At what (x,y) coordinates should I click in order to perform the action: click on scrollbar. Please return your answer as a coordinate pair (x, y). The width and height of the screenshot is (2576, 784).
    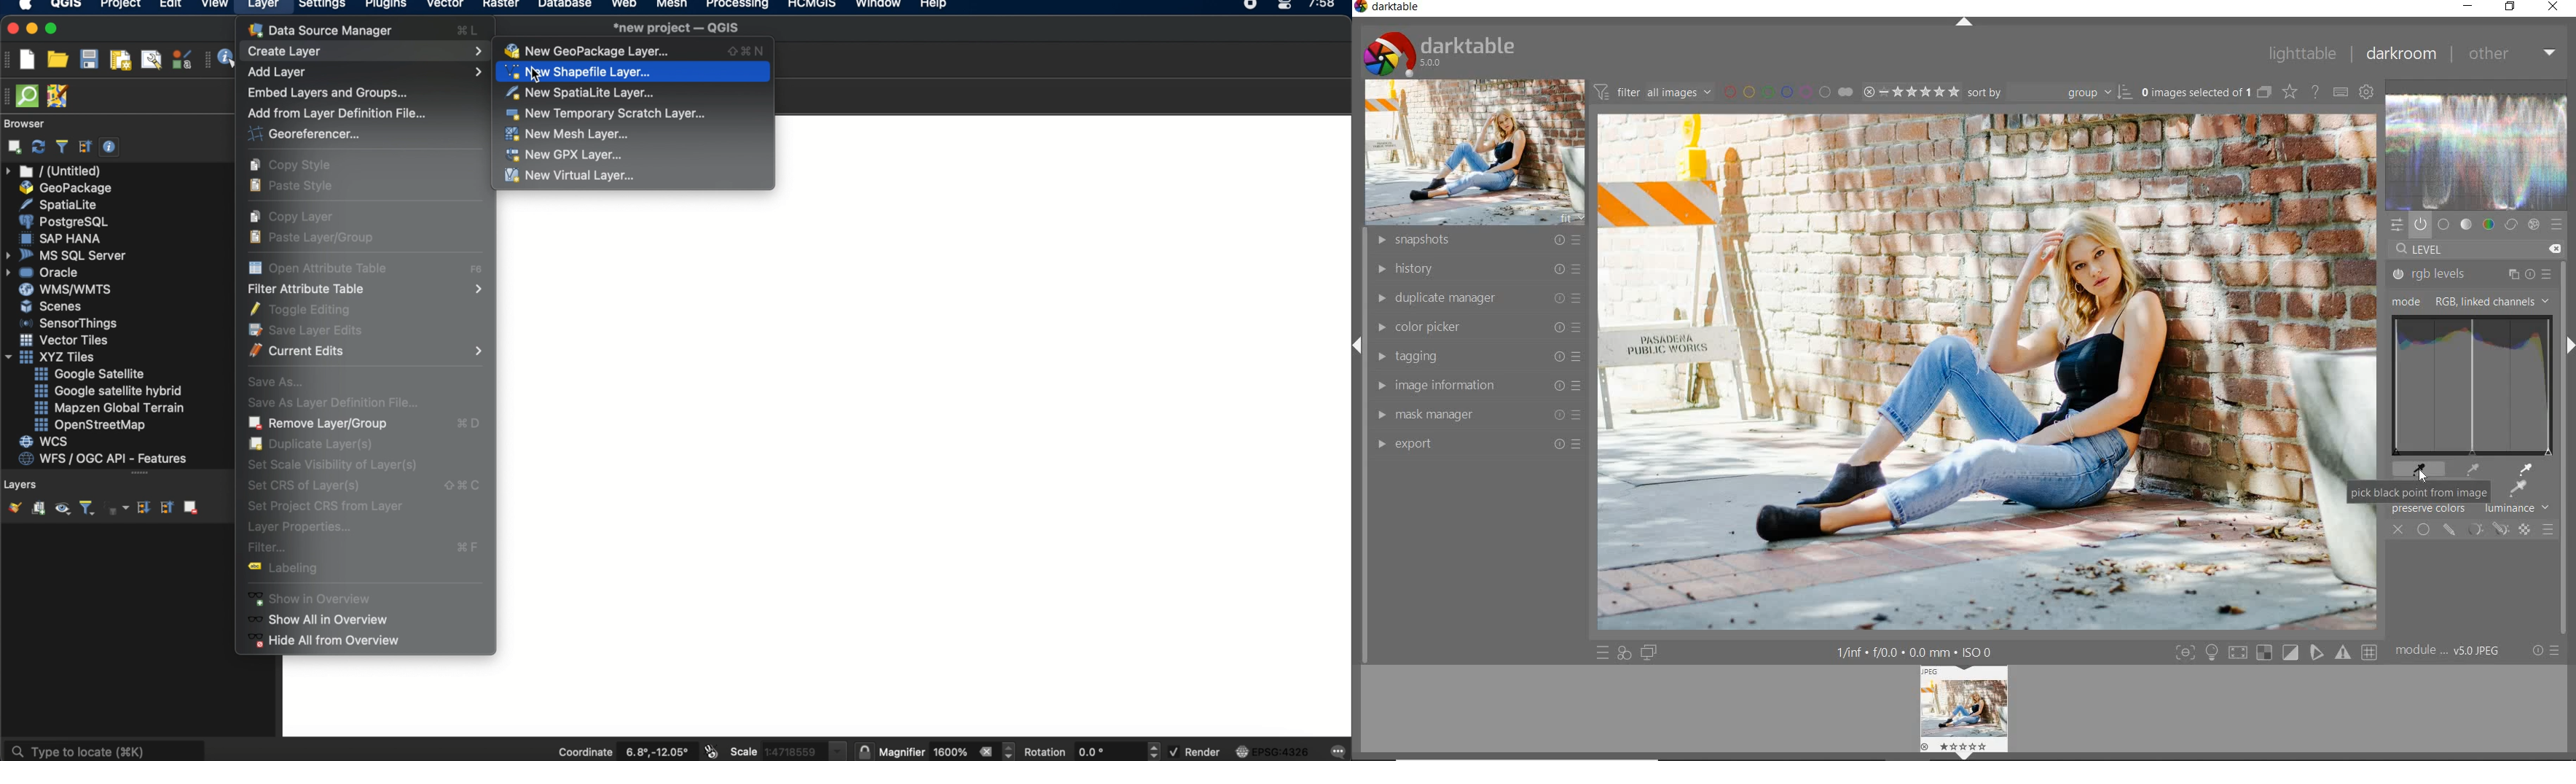
    Looking at the image, I should click on (2564, 293).